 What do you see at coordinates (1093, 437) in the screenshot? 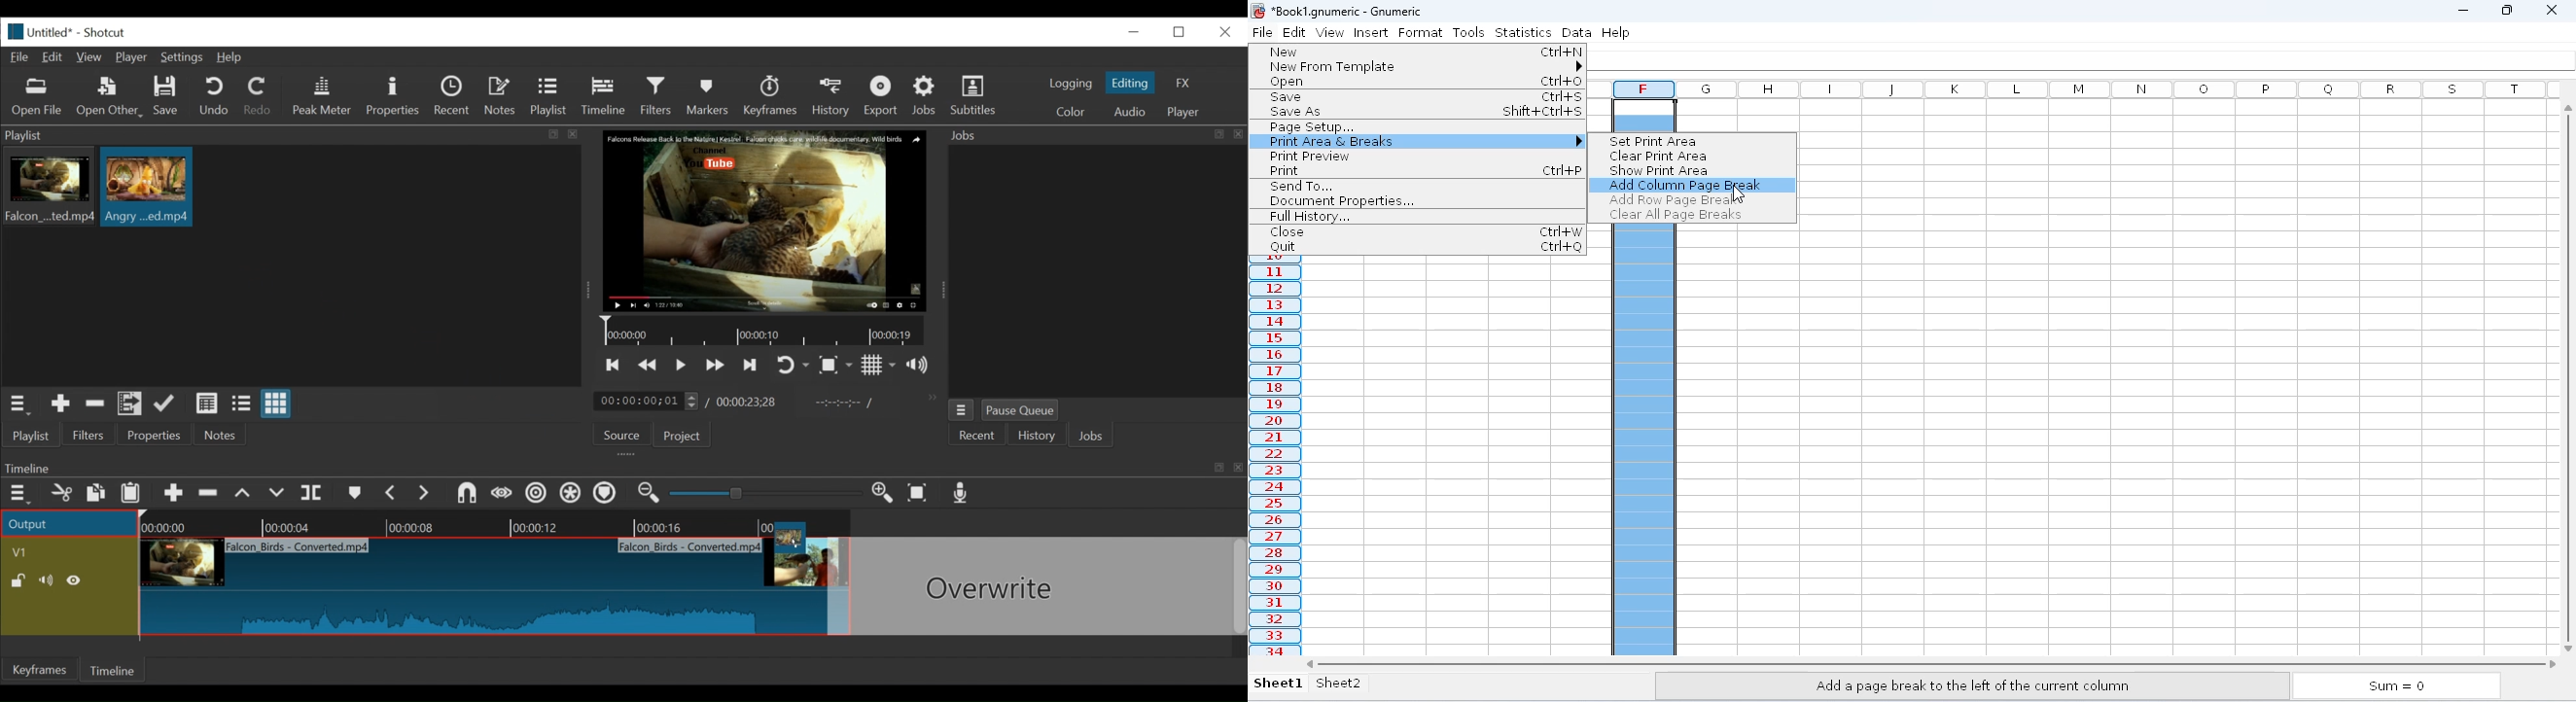
I see `JOBS` at bounding box center [1093, 437].